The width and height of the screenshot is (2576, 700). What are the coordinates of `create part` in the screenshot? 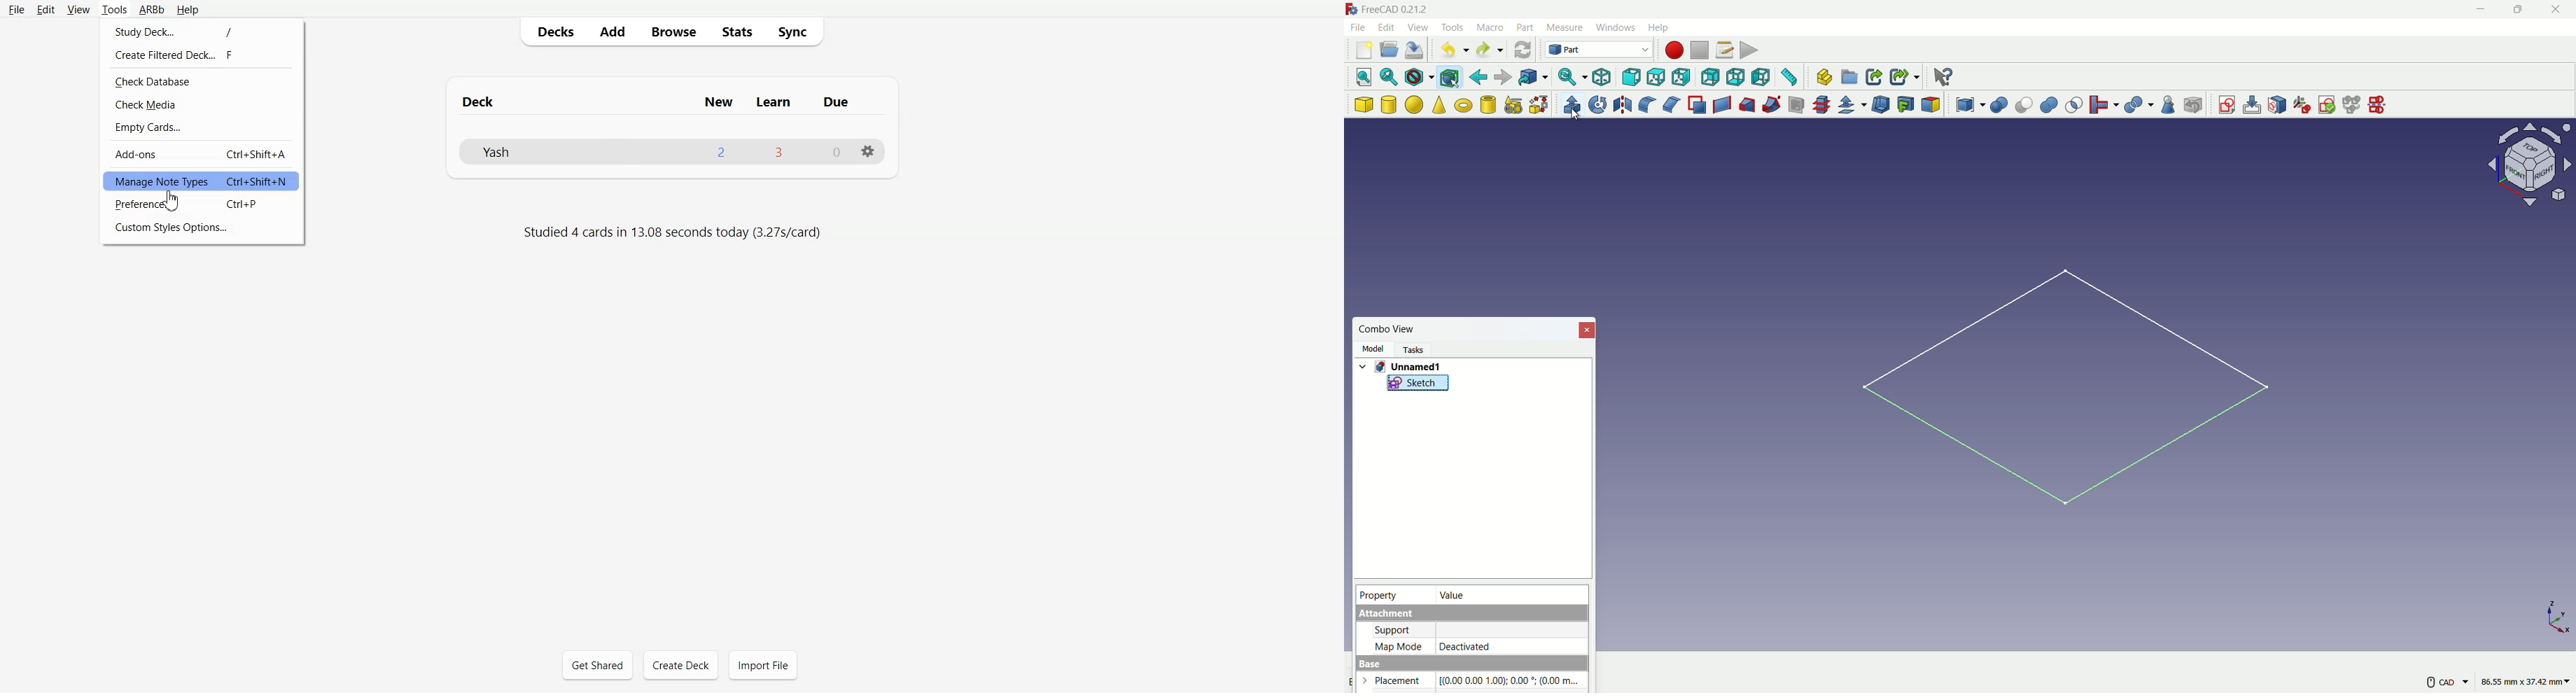 It's located at (1825, 76).